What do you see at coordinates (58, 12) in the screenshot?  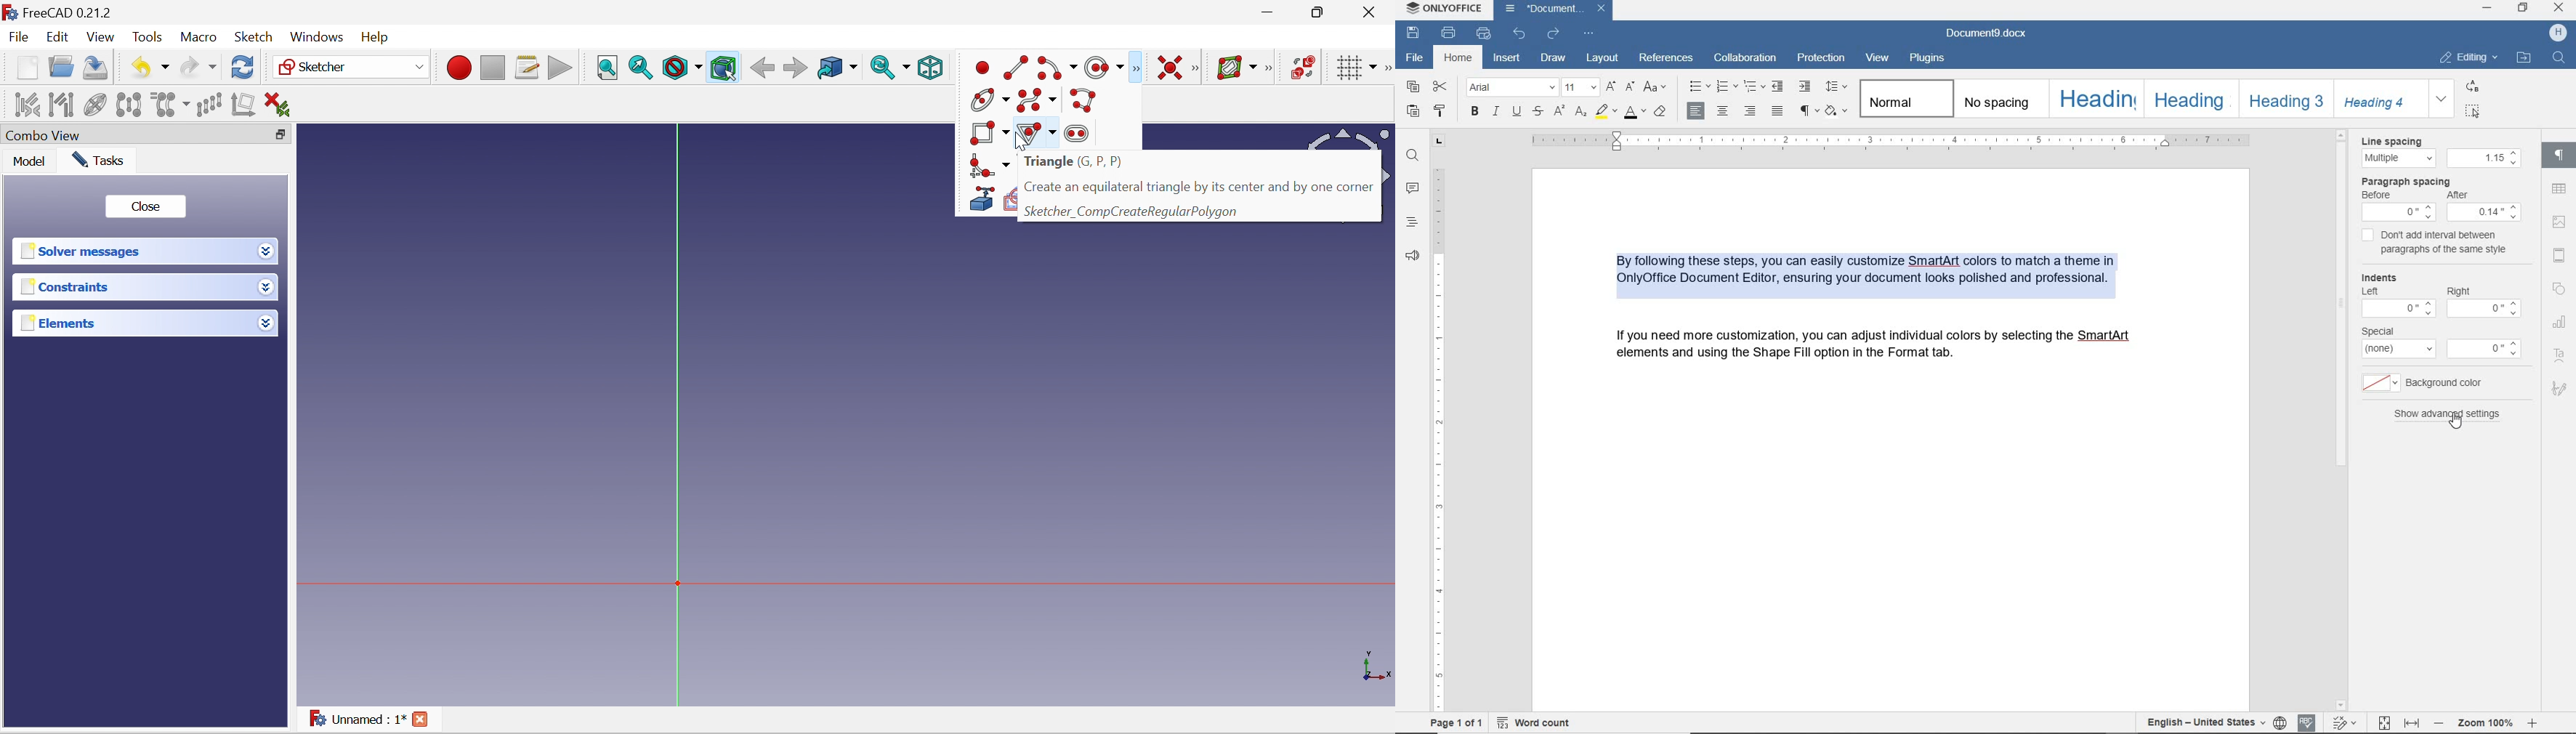 I see `FreeCAD 0.21.2` at bounding box center [58, 12].